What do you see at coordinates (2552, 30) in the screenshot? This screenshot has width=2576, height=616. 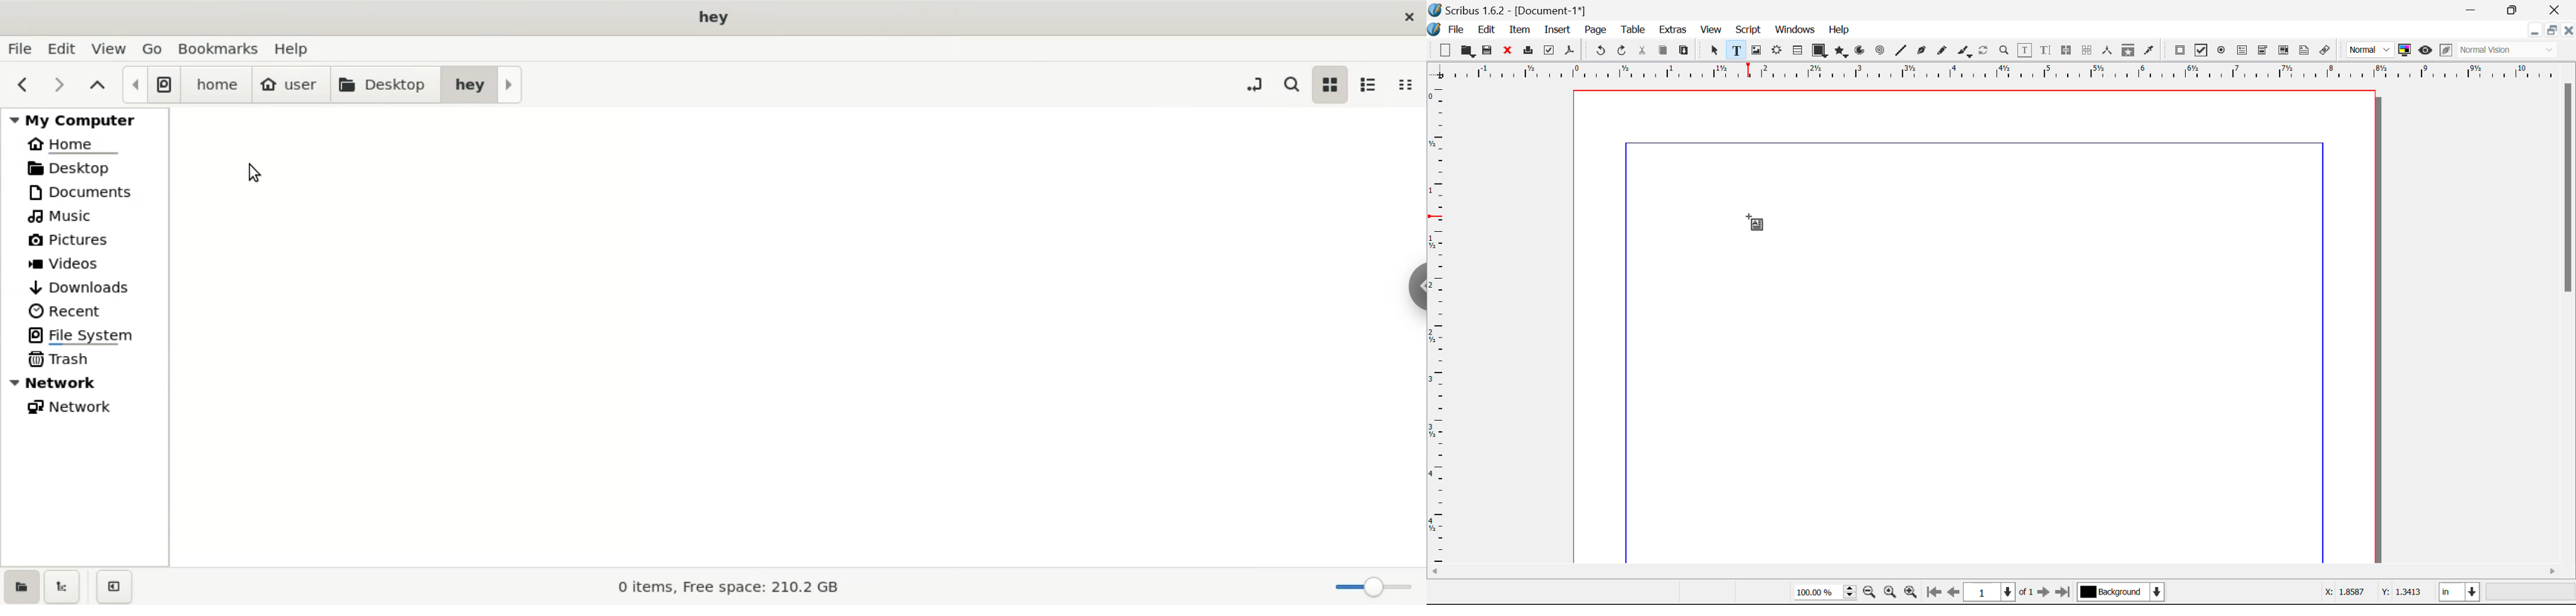 I see `Minimize` at bounding box center [2552, 30].